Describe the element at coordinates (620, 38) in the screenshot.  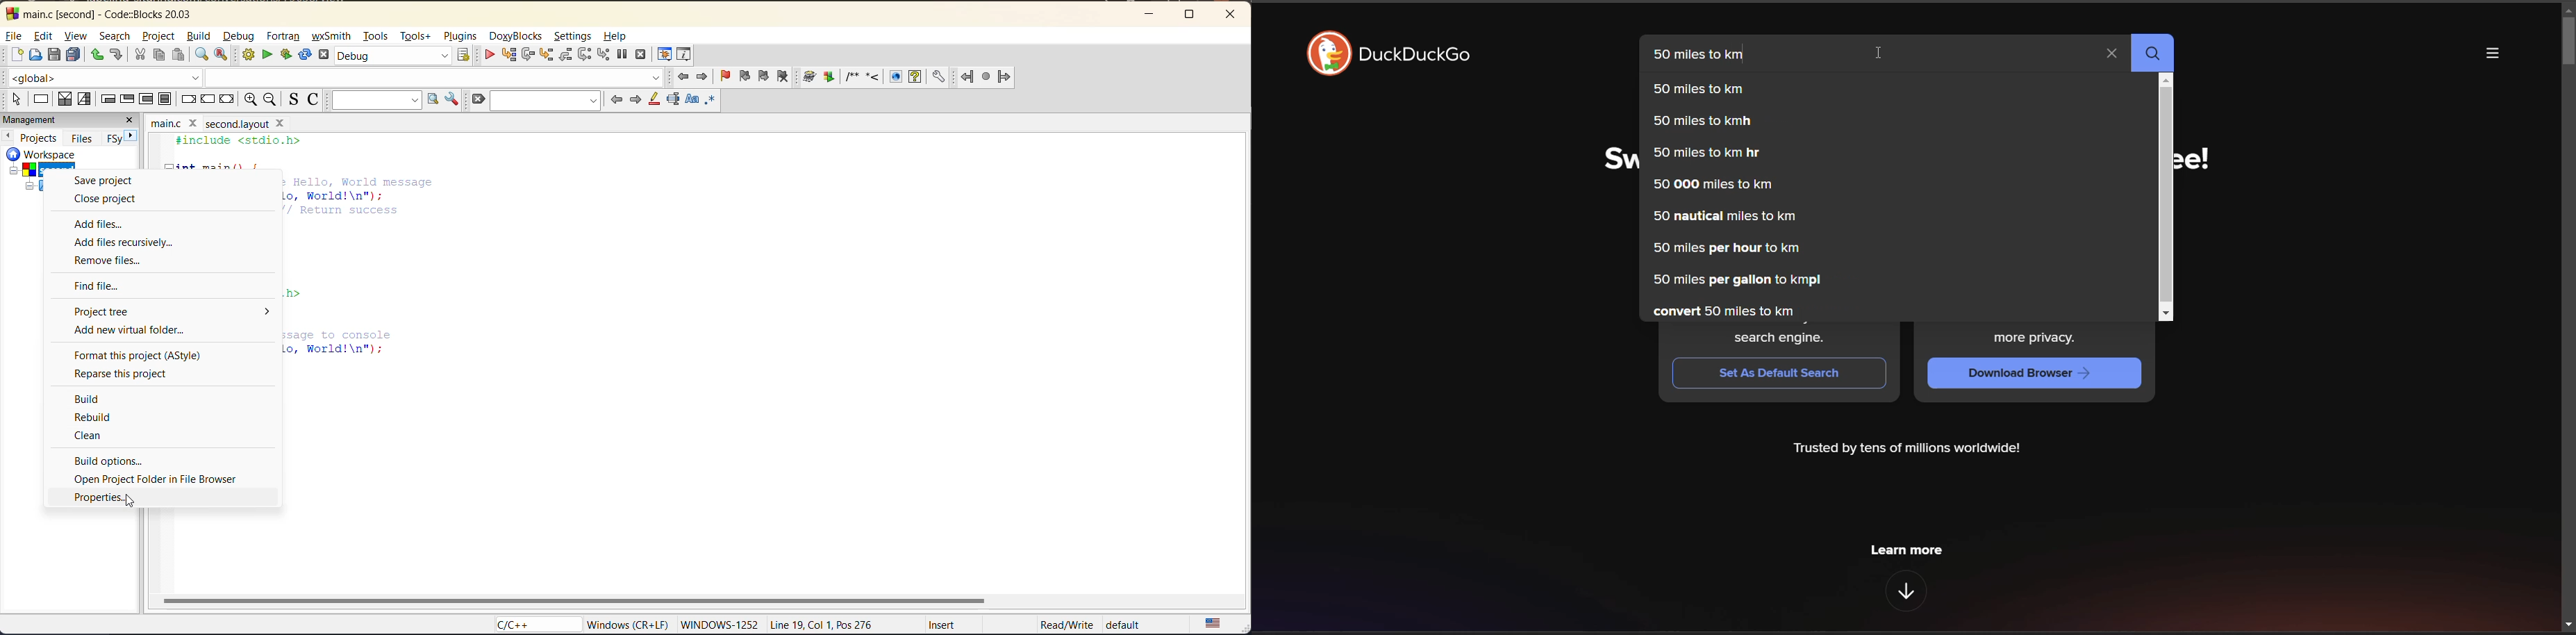
I see `help` at that location.